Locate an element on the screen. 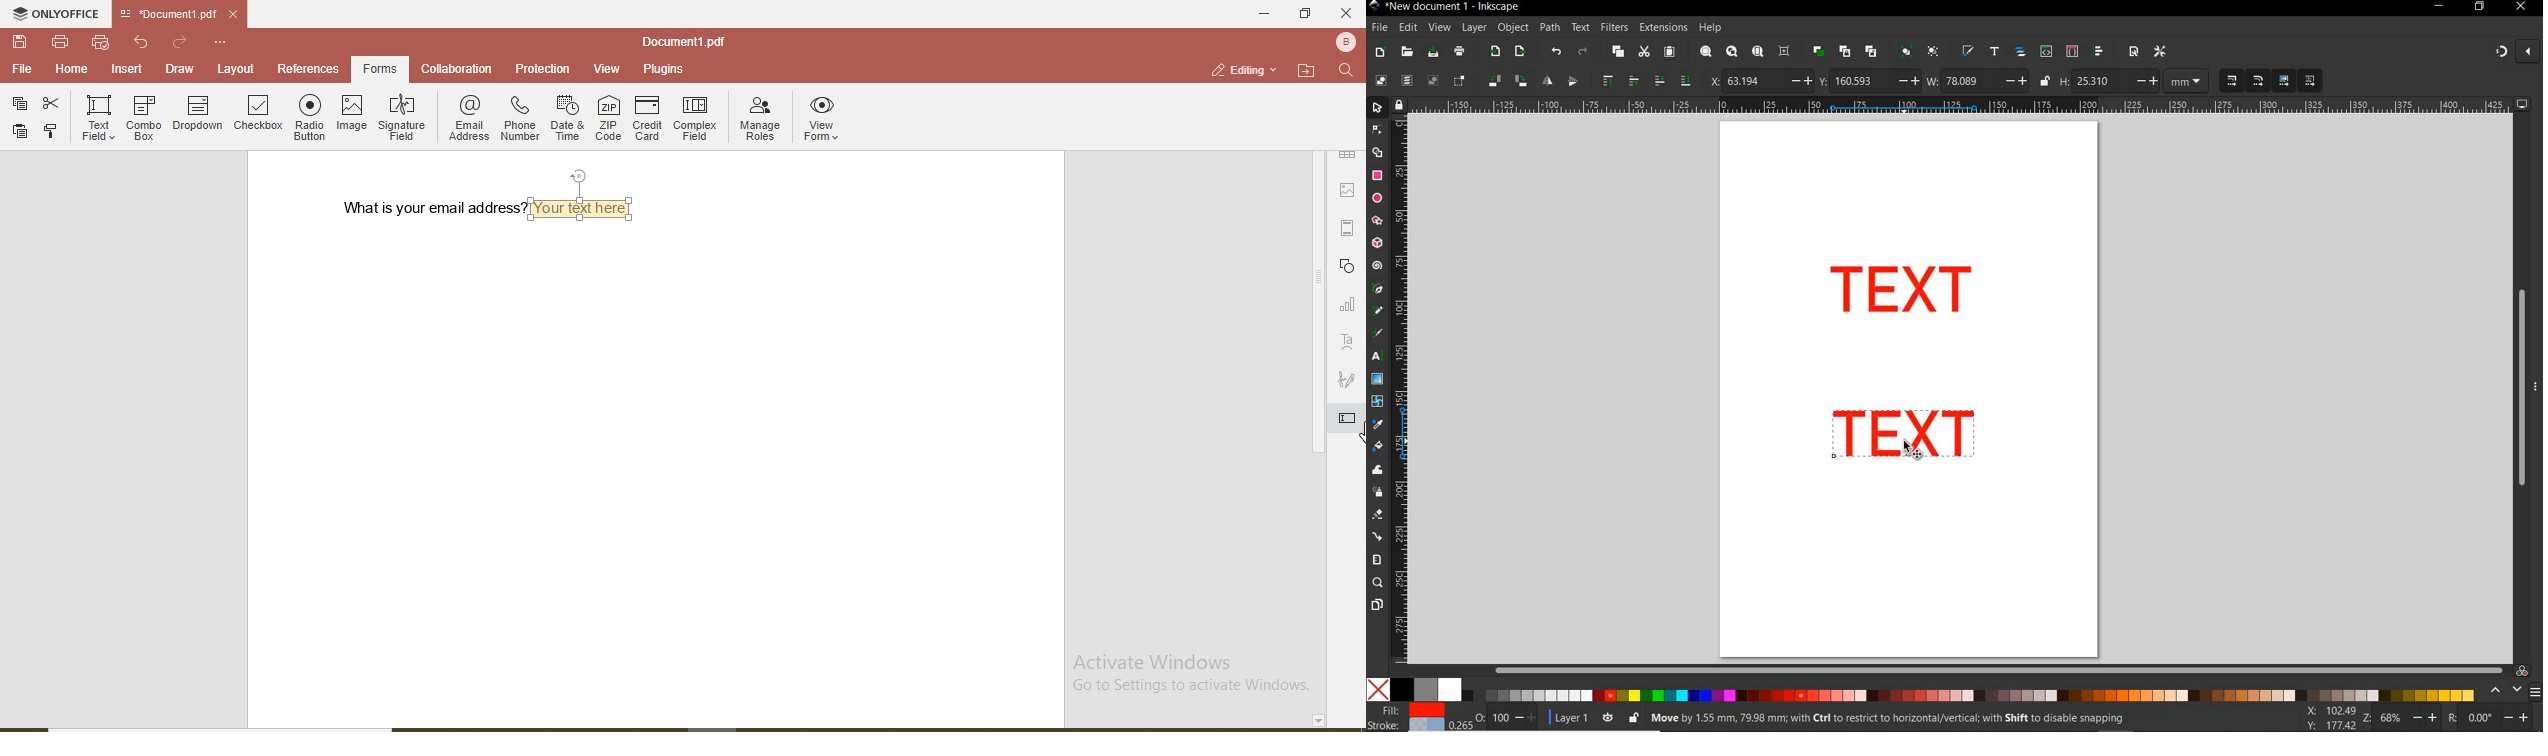 The width and height of the screenshot is (2548, 756). draw is located at coordinates (178, 68).